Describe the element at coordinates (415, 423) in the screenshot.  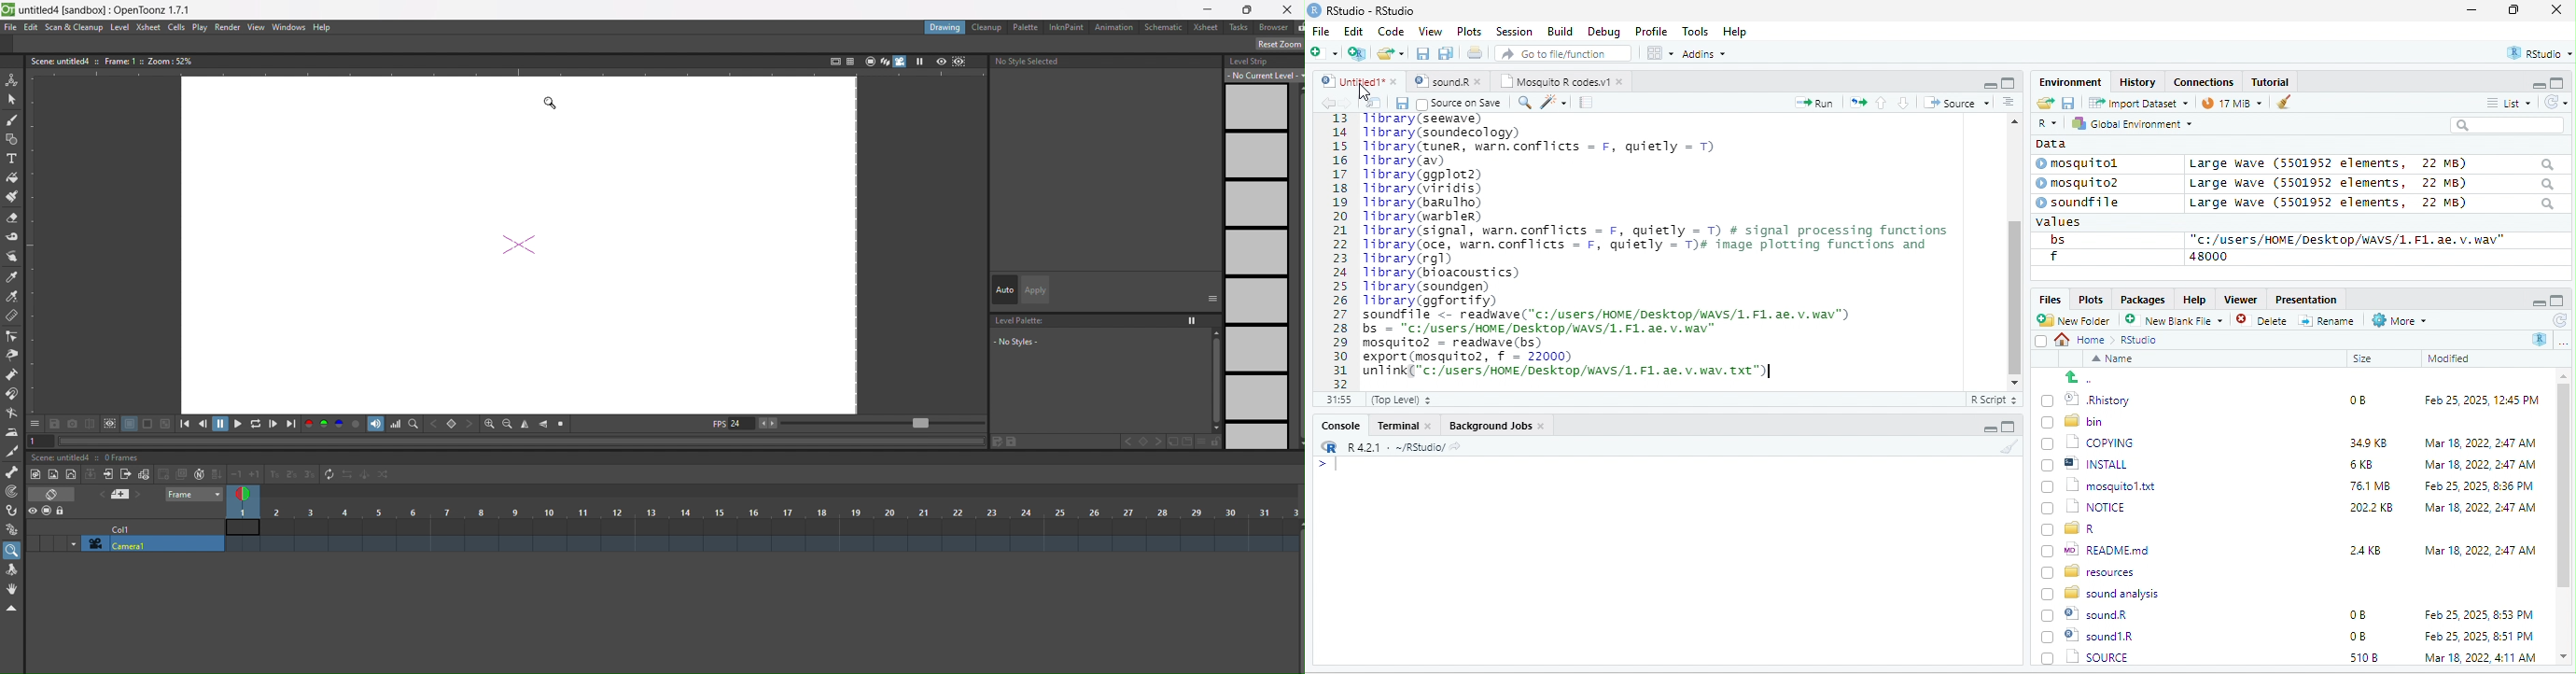
I see `` at that location.